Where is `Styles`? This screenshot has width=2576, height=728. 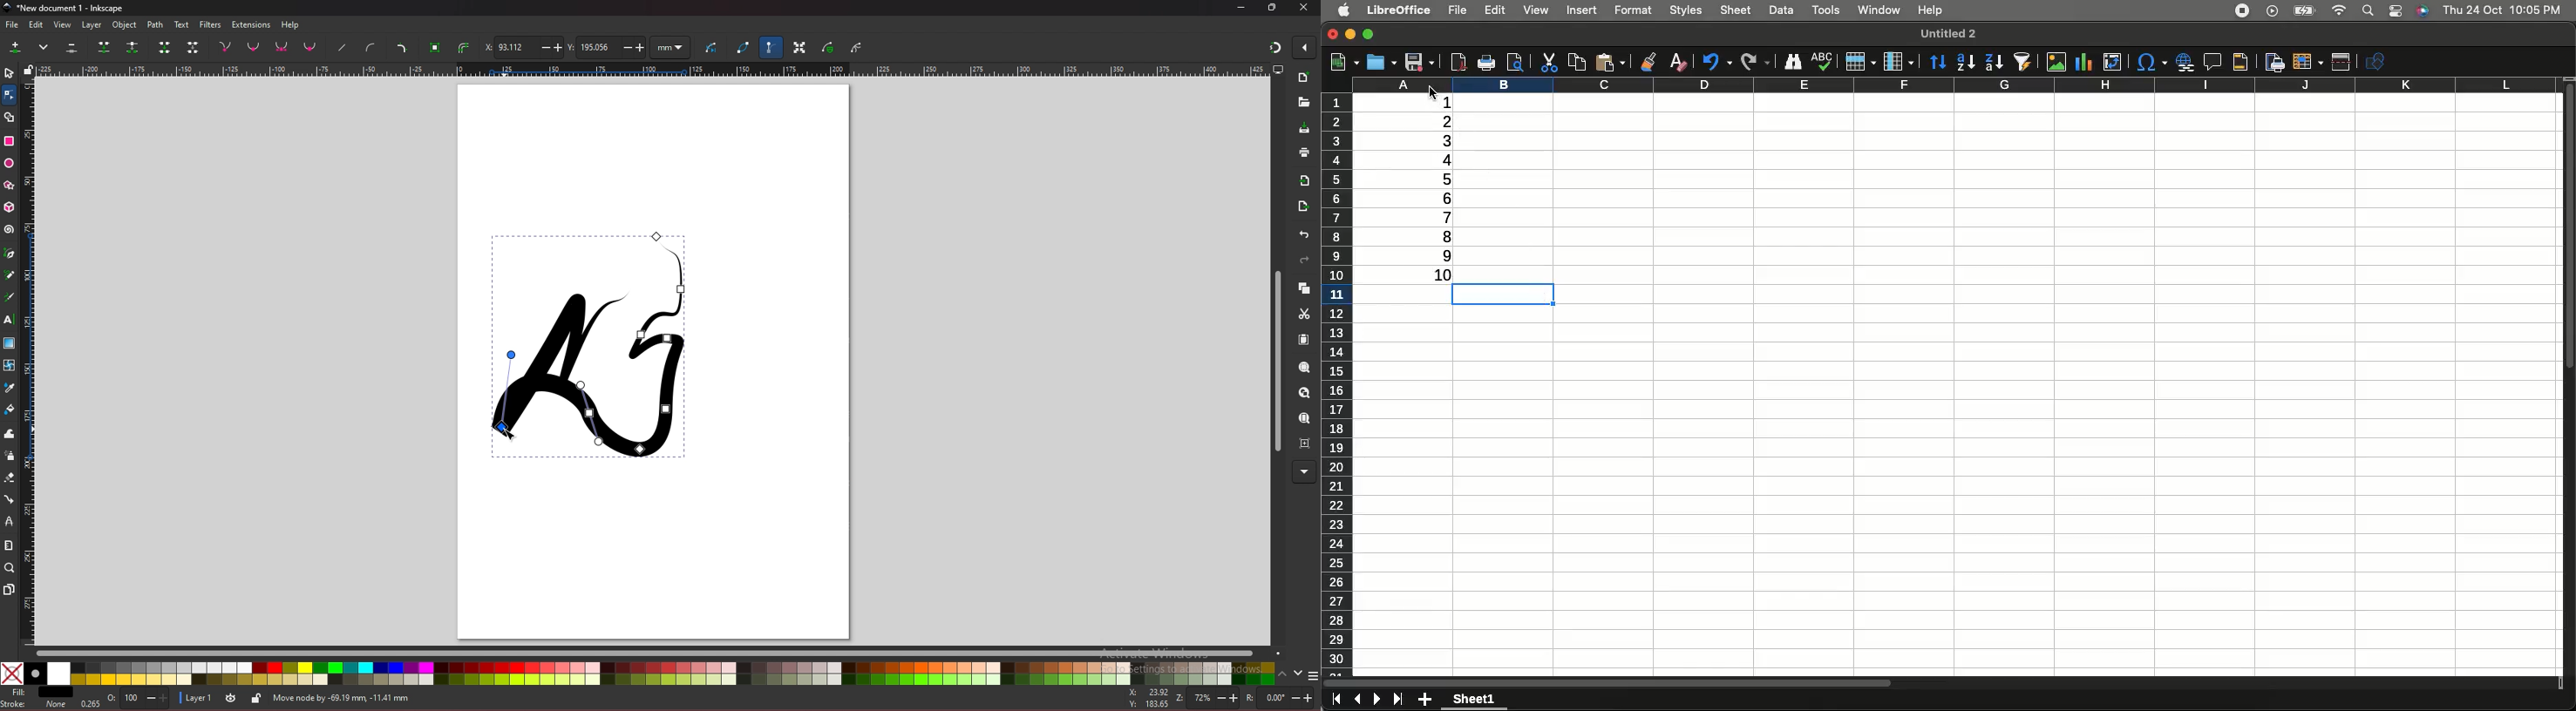
Styles is located at coordinates (1687, 11).